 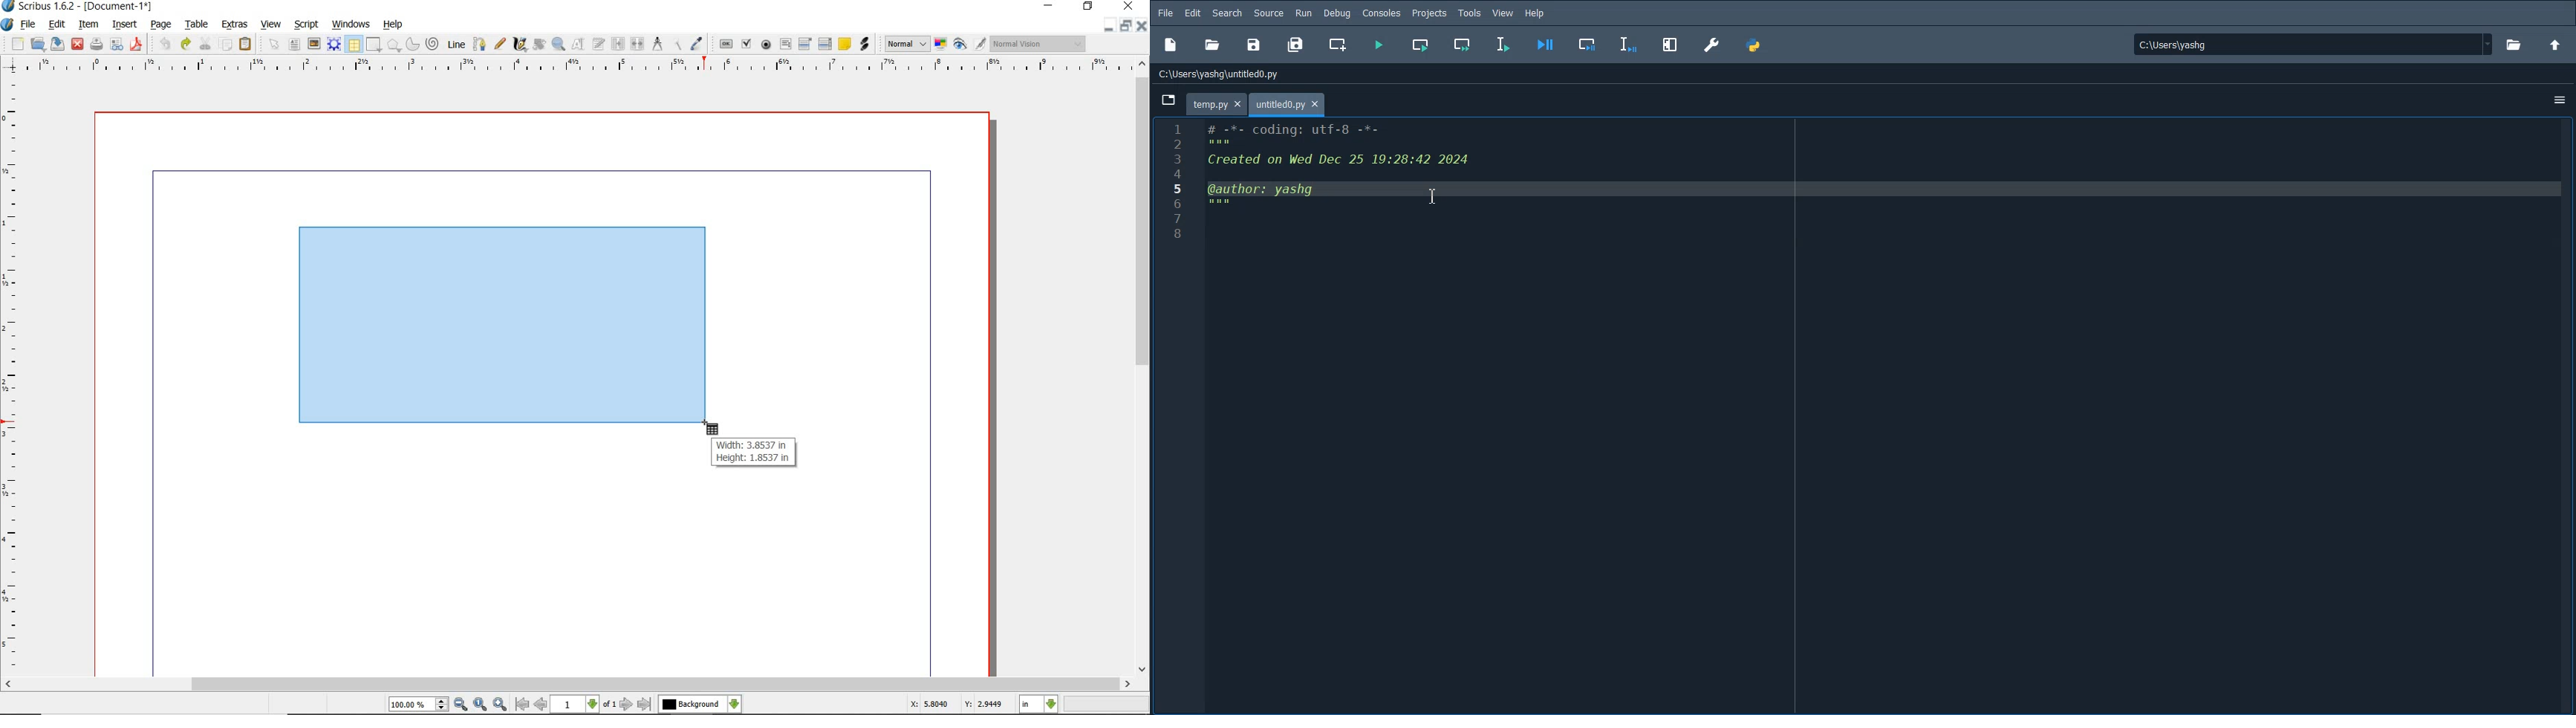 I want to click on ruler, so click(x=581, y=66).